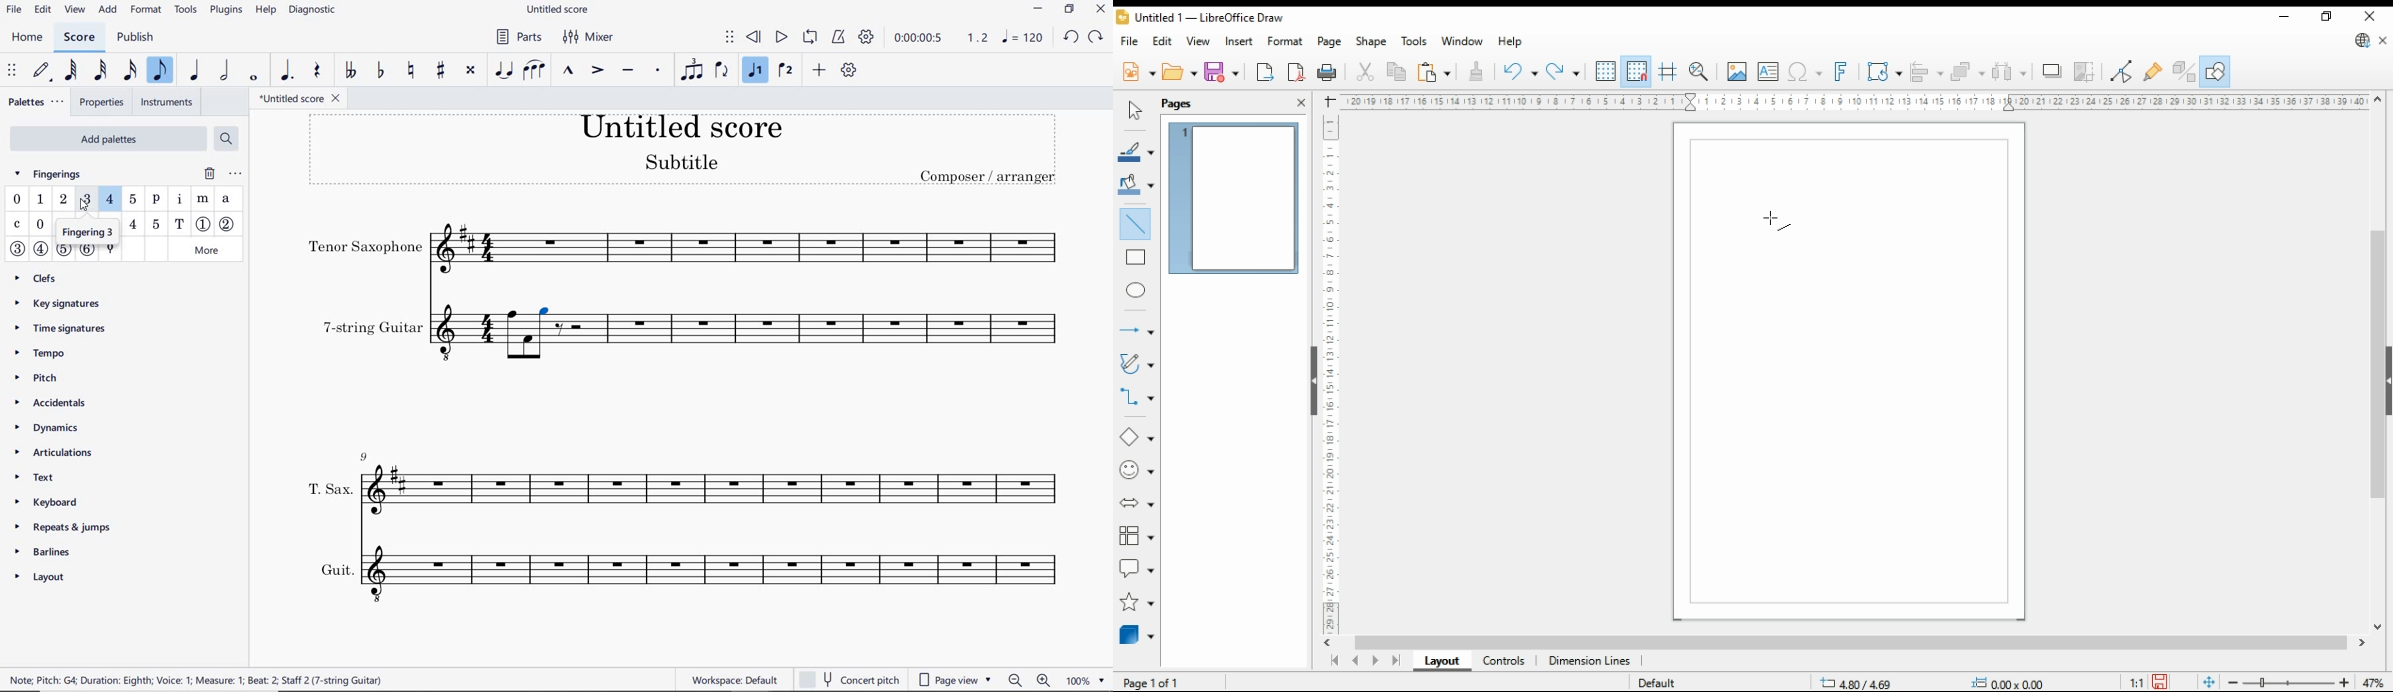  Describe the element at coordinates (1071, 36) in the screenshot. I see `UNDO` at that location.